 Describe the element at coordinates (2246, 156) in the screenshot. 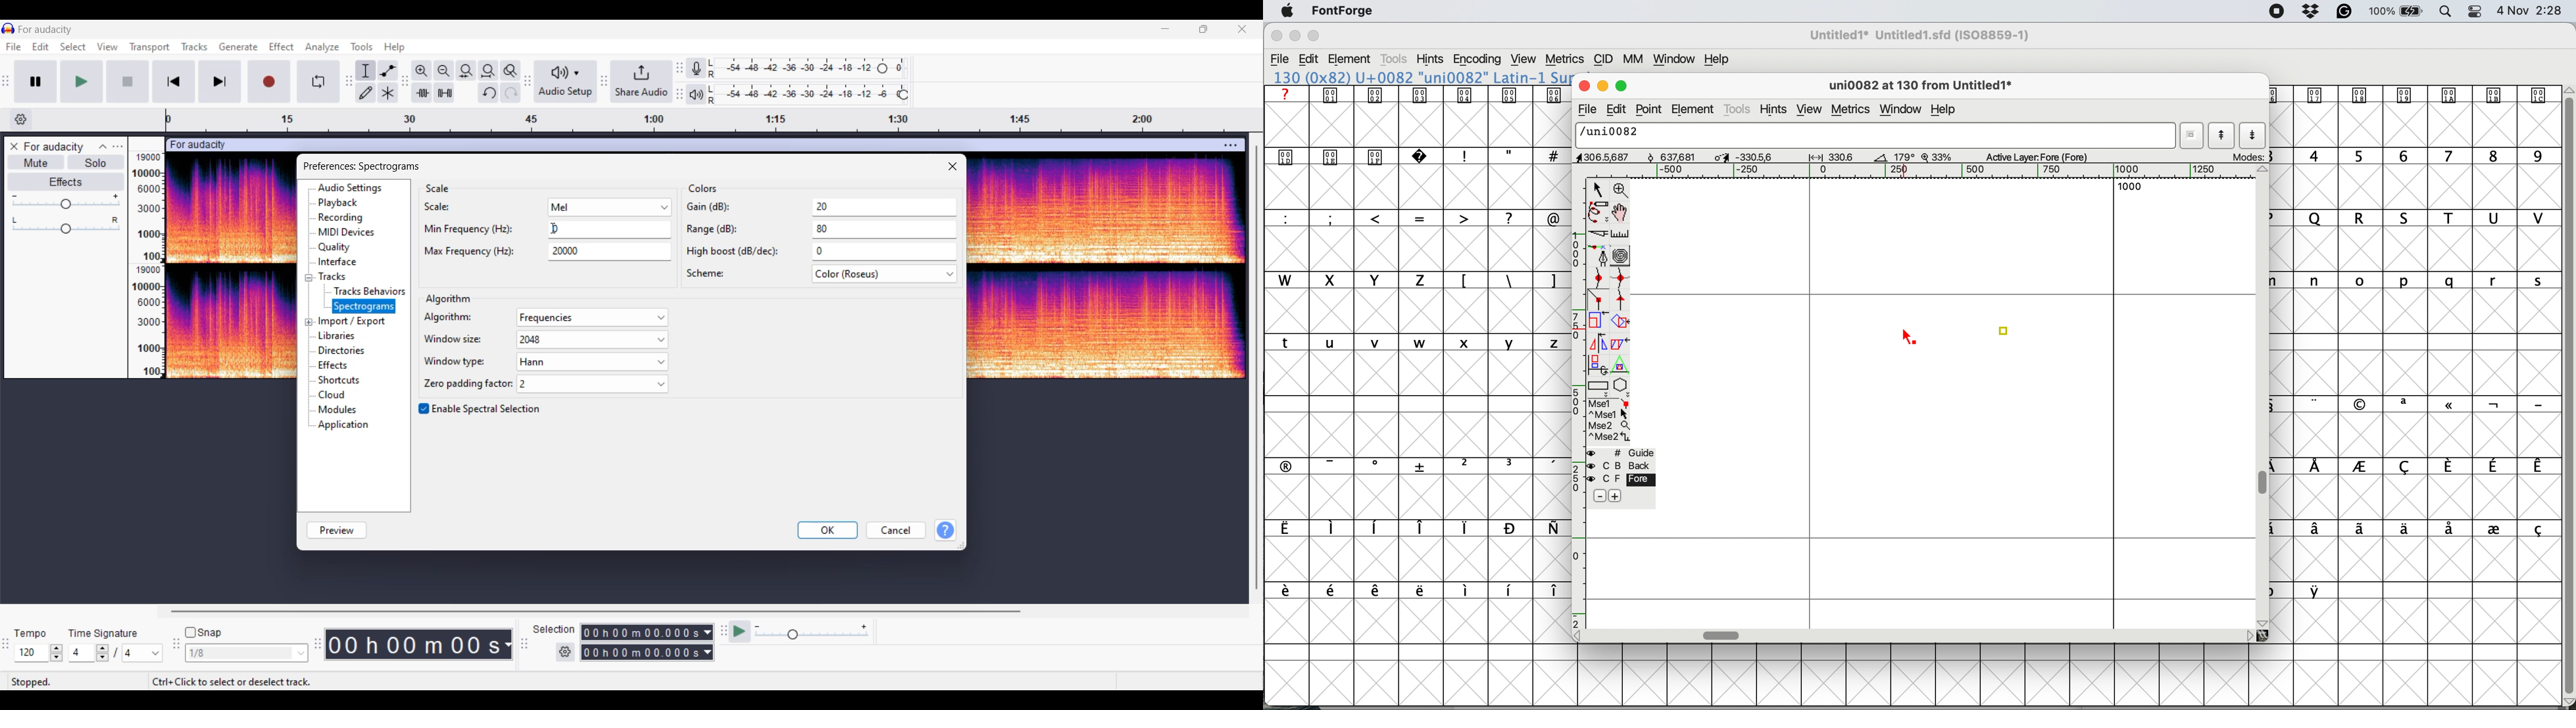

I see `mode` at that location.